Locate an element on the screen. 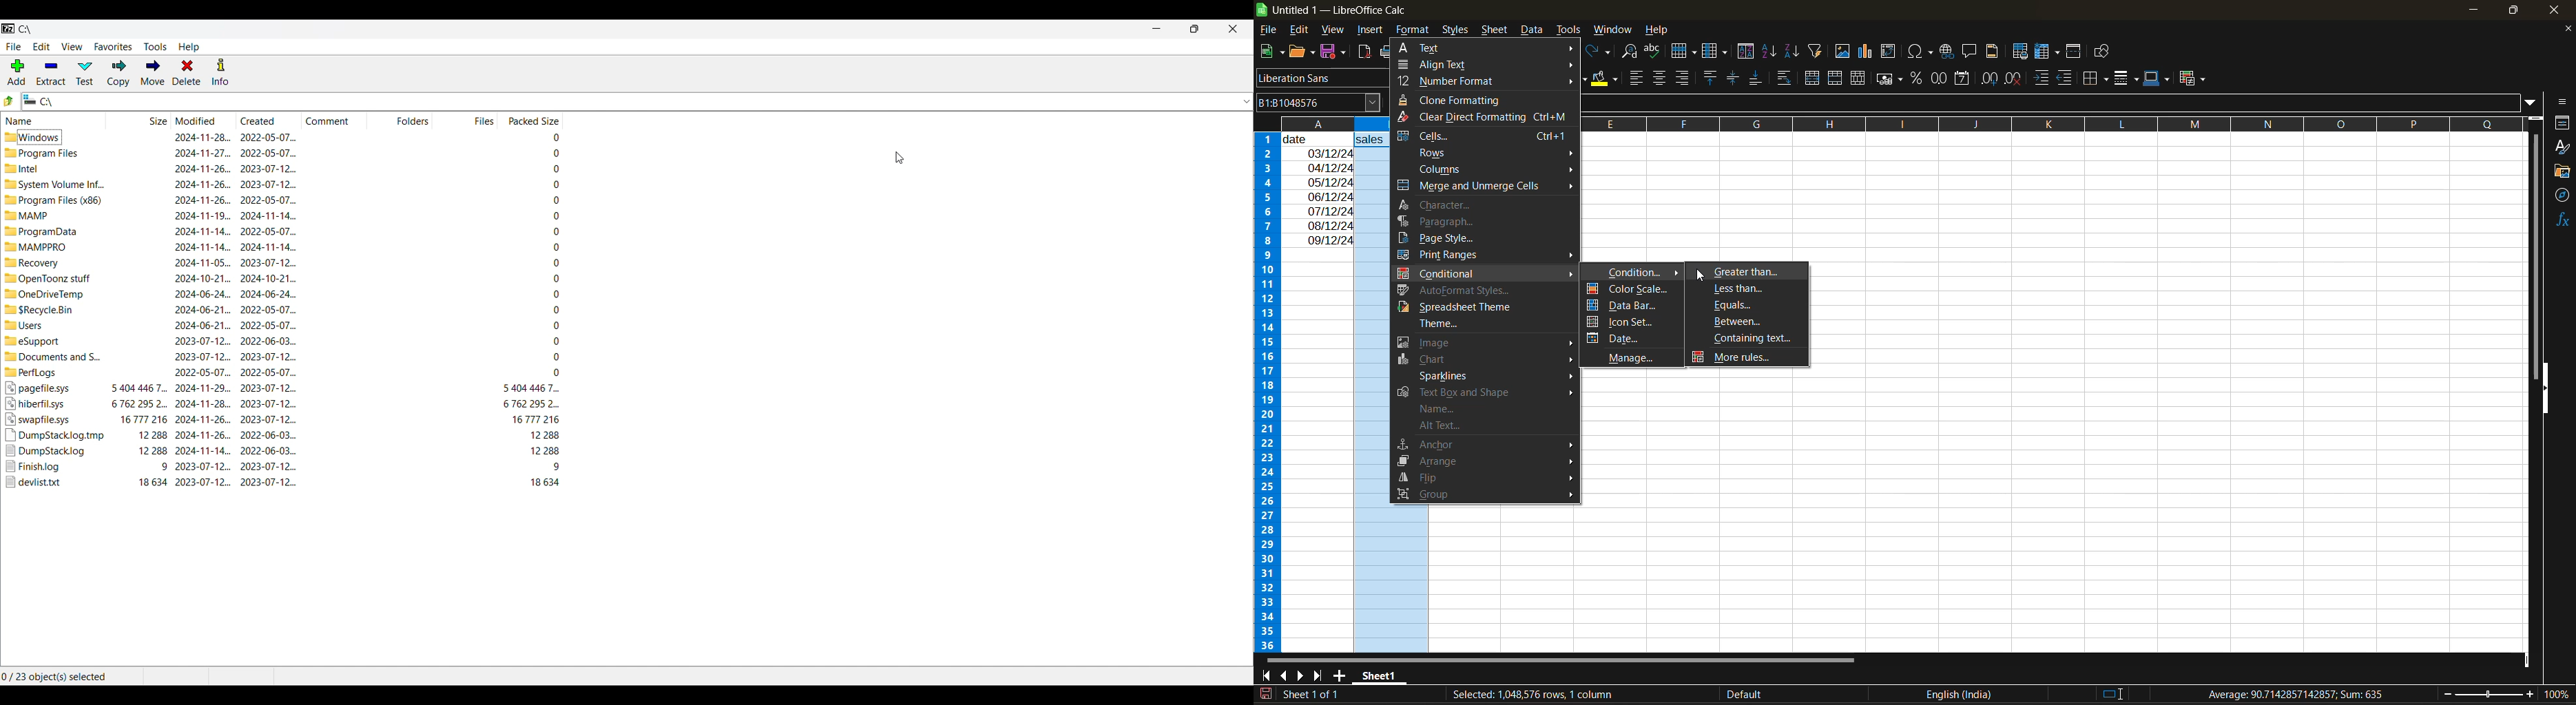 This screenshot has height=728, width=2576. page style is located at coordinates (1446, 238).